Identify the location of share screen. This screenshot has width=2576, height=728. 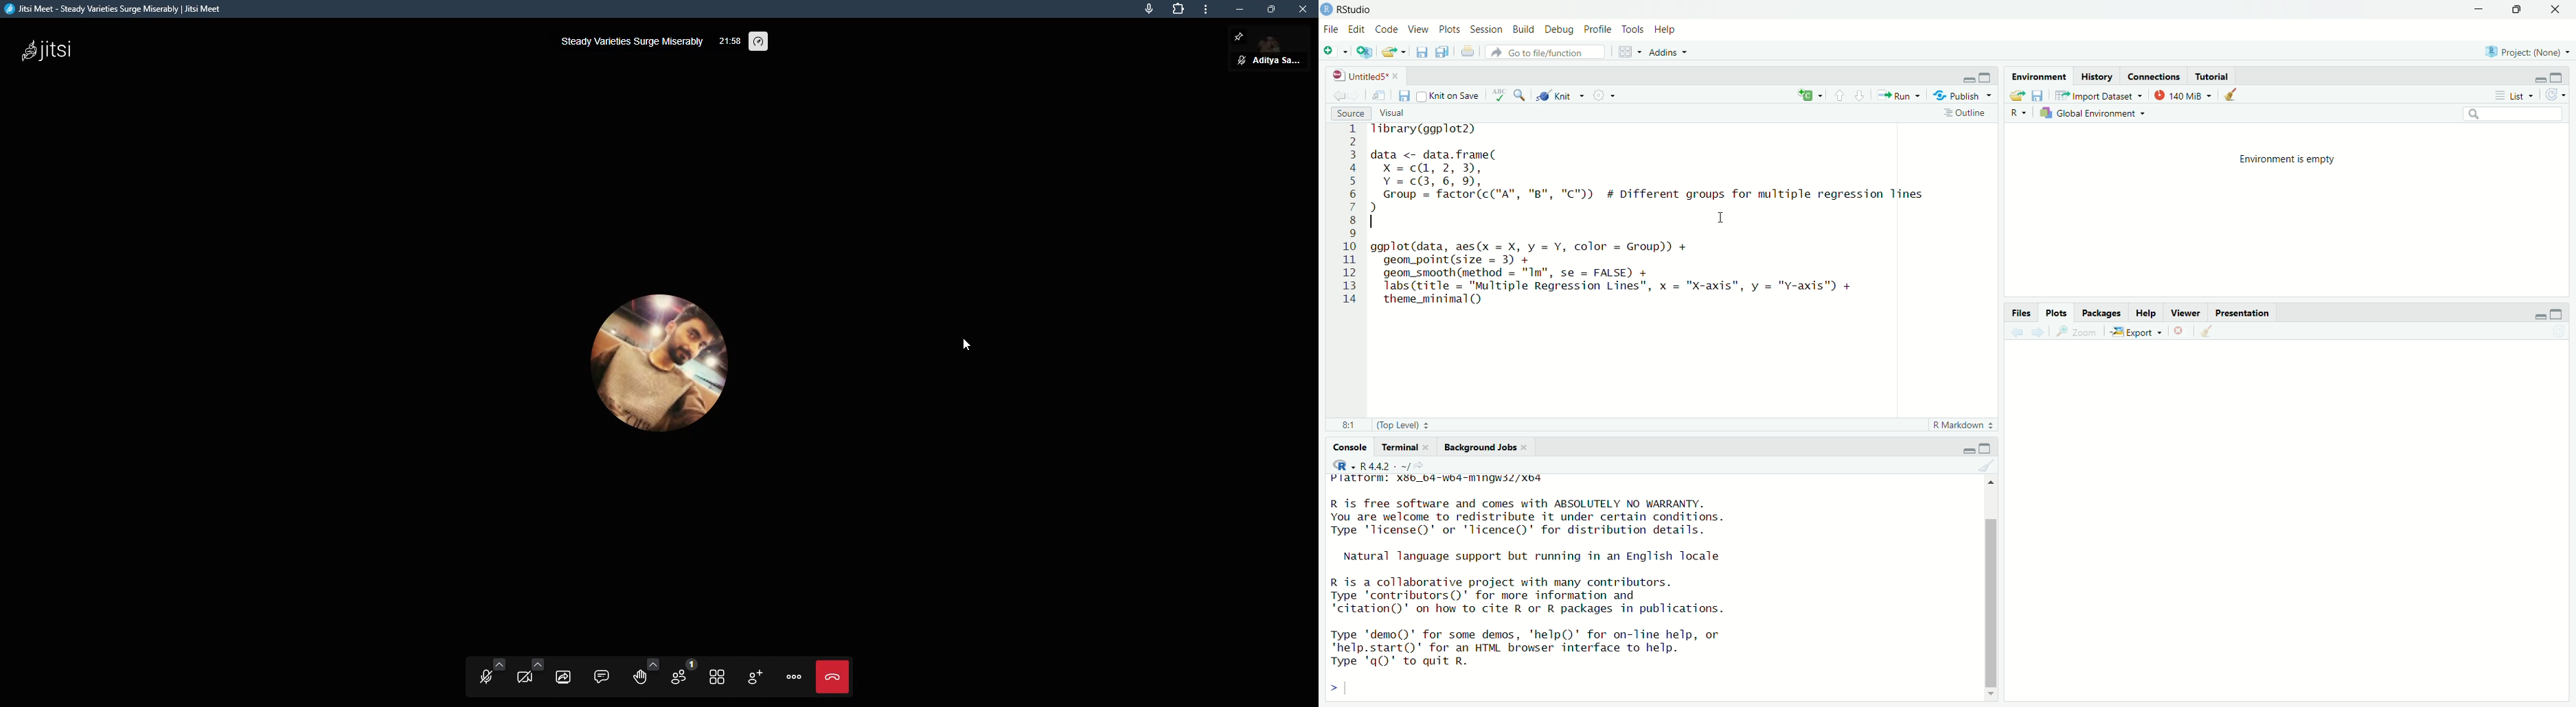
(564, 676).